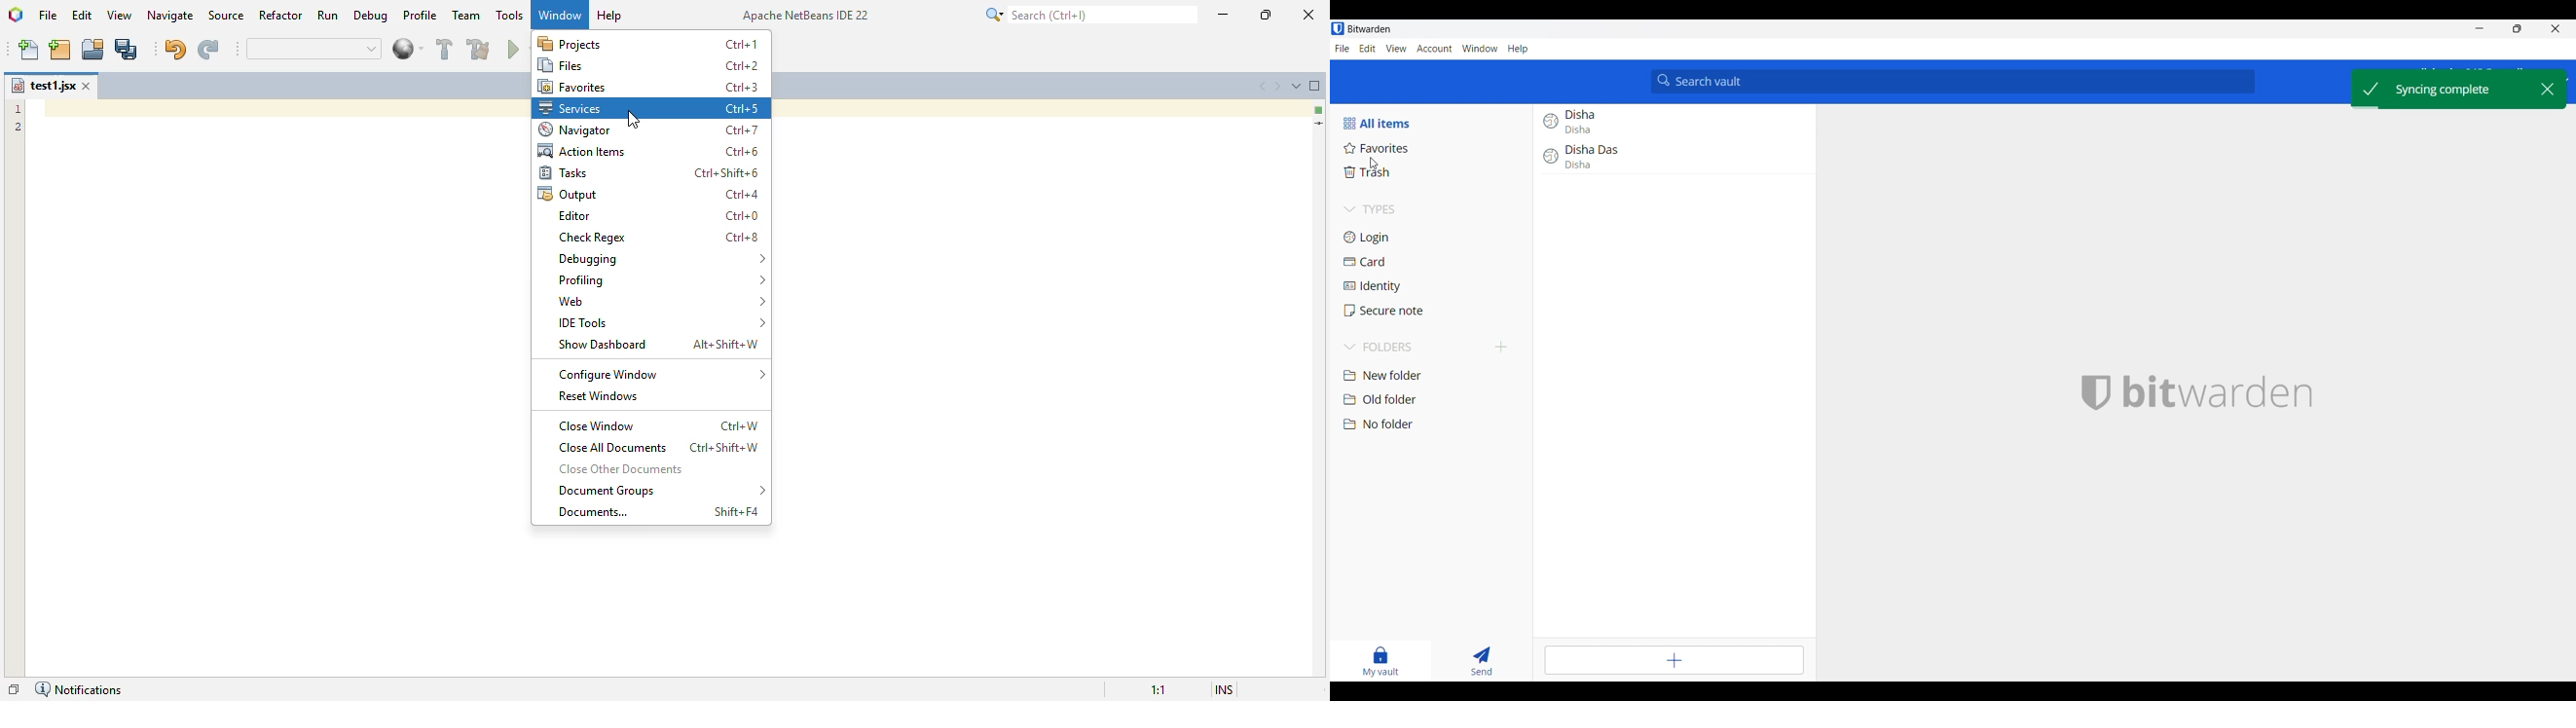 Image resolution: width=2576 pixels, height=728 pixels. I want to click on login entry info , so click(1669, 159).